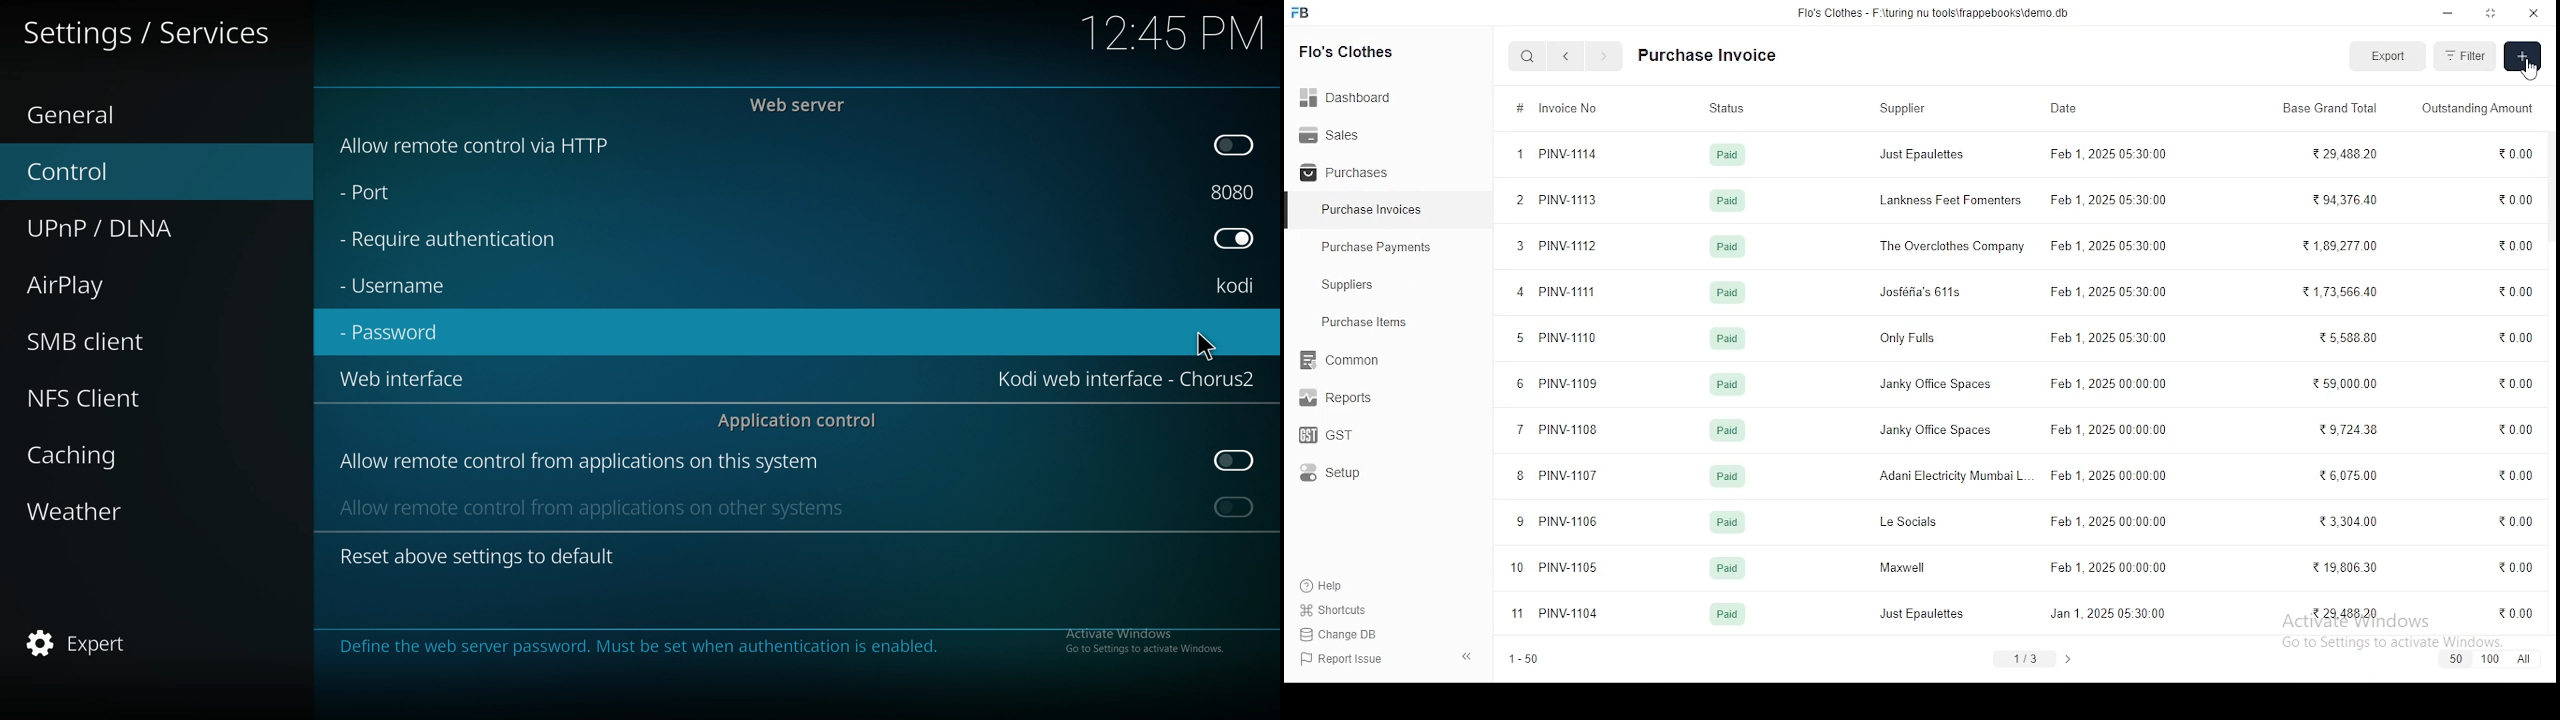 This screenshot has width=2576, height=728. What do you see at coordinates (1567, 339) in the screenshot?
I see `PINV-1110` at bounding box center [1567, 339].